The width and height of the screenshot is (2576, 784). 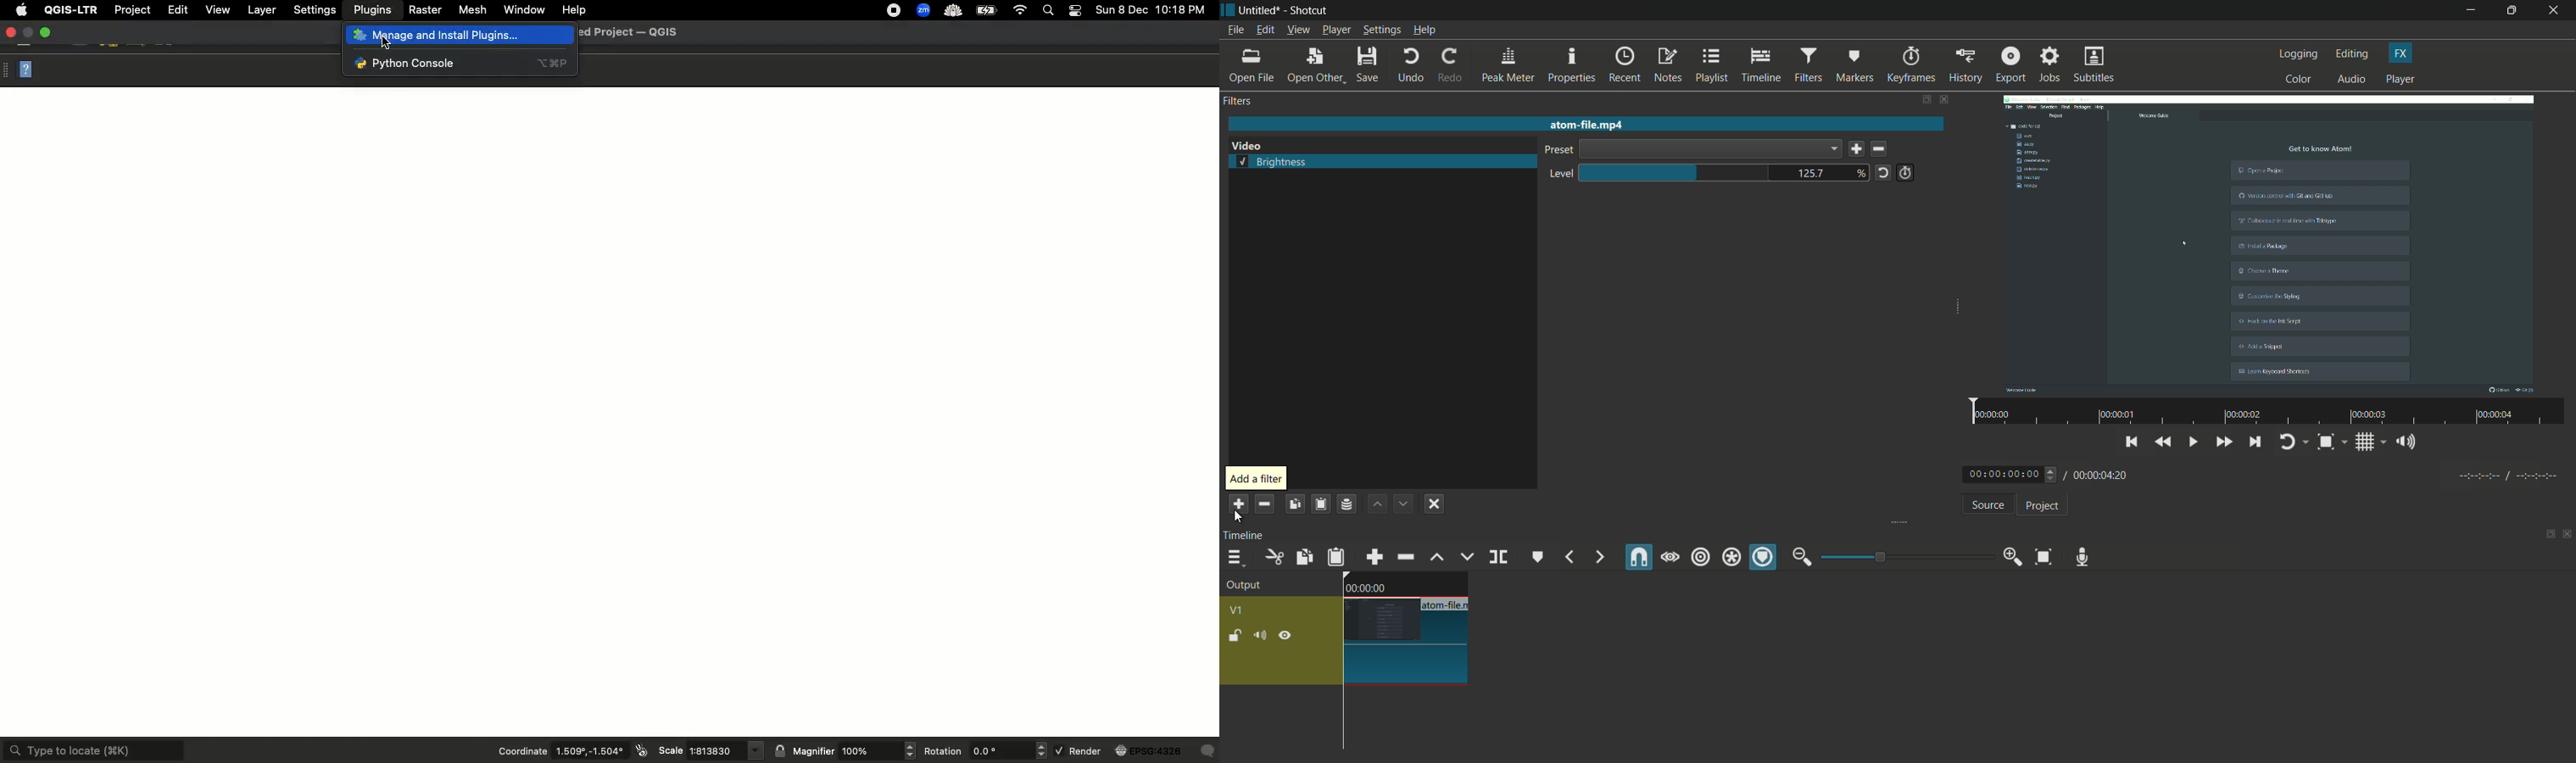 I want to click on ripple delete, so click(x=1405, y=557).